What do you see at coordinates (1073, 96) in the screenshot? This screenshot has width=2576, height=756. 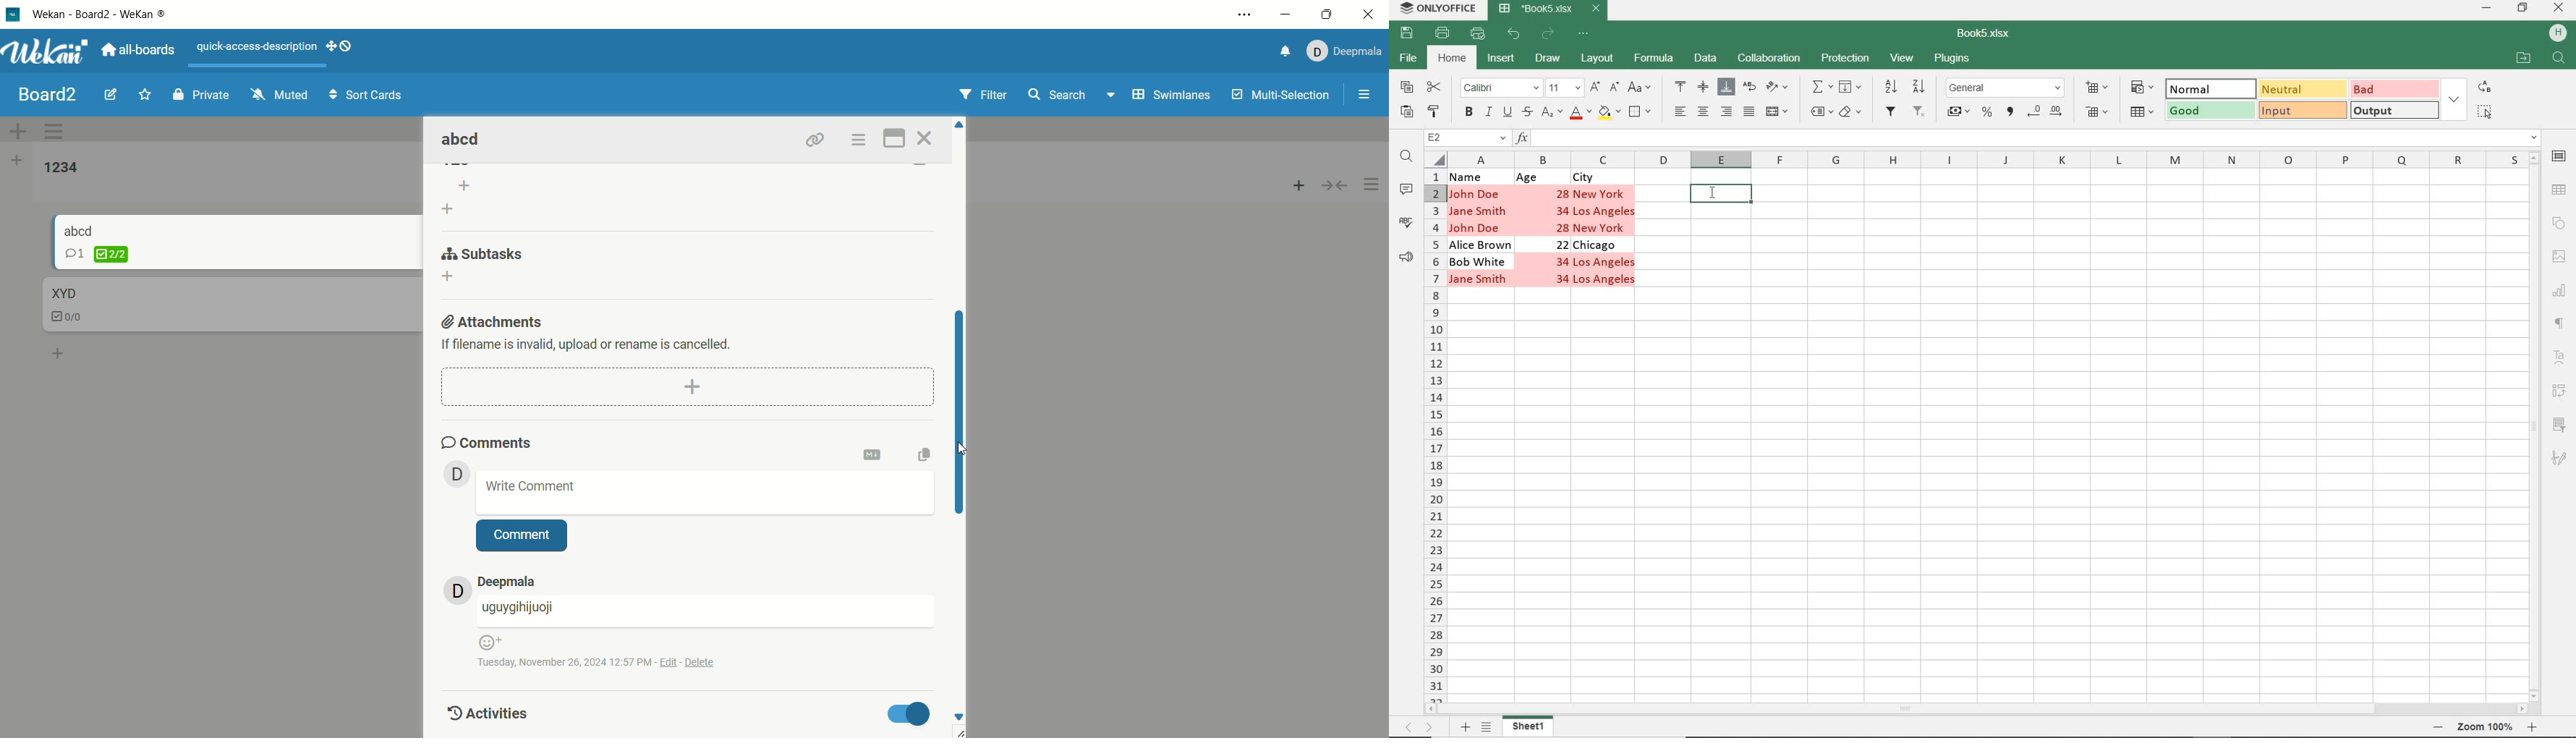 I see `search` at bounding box center [1073, 96].